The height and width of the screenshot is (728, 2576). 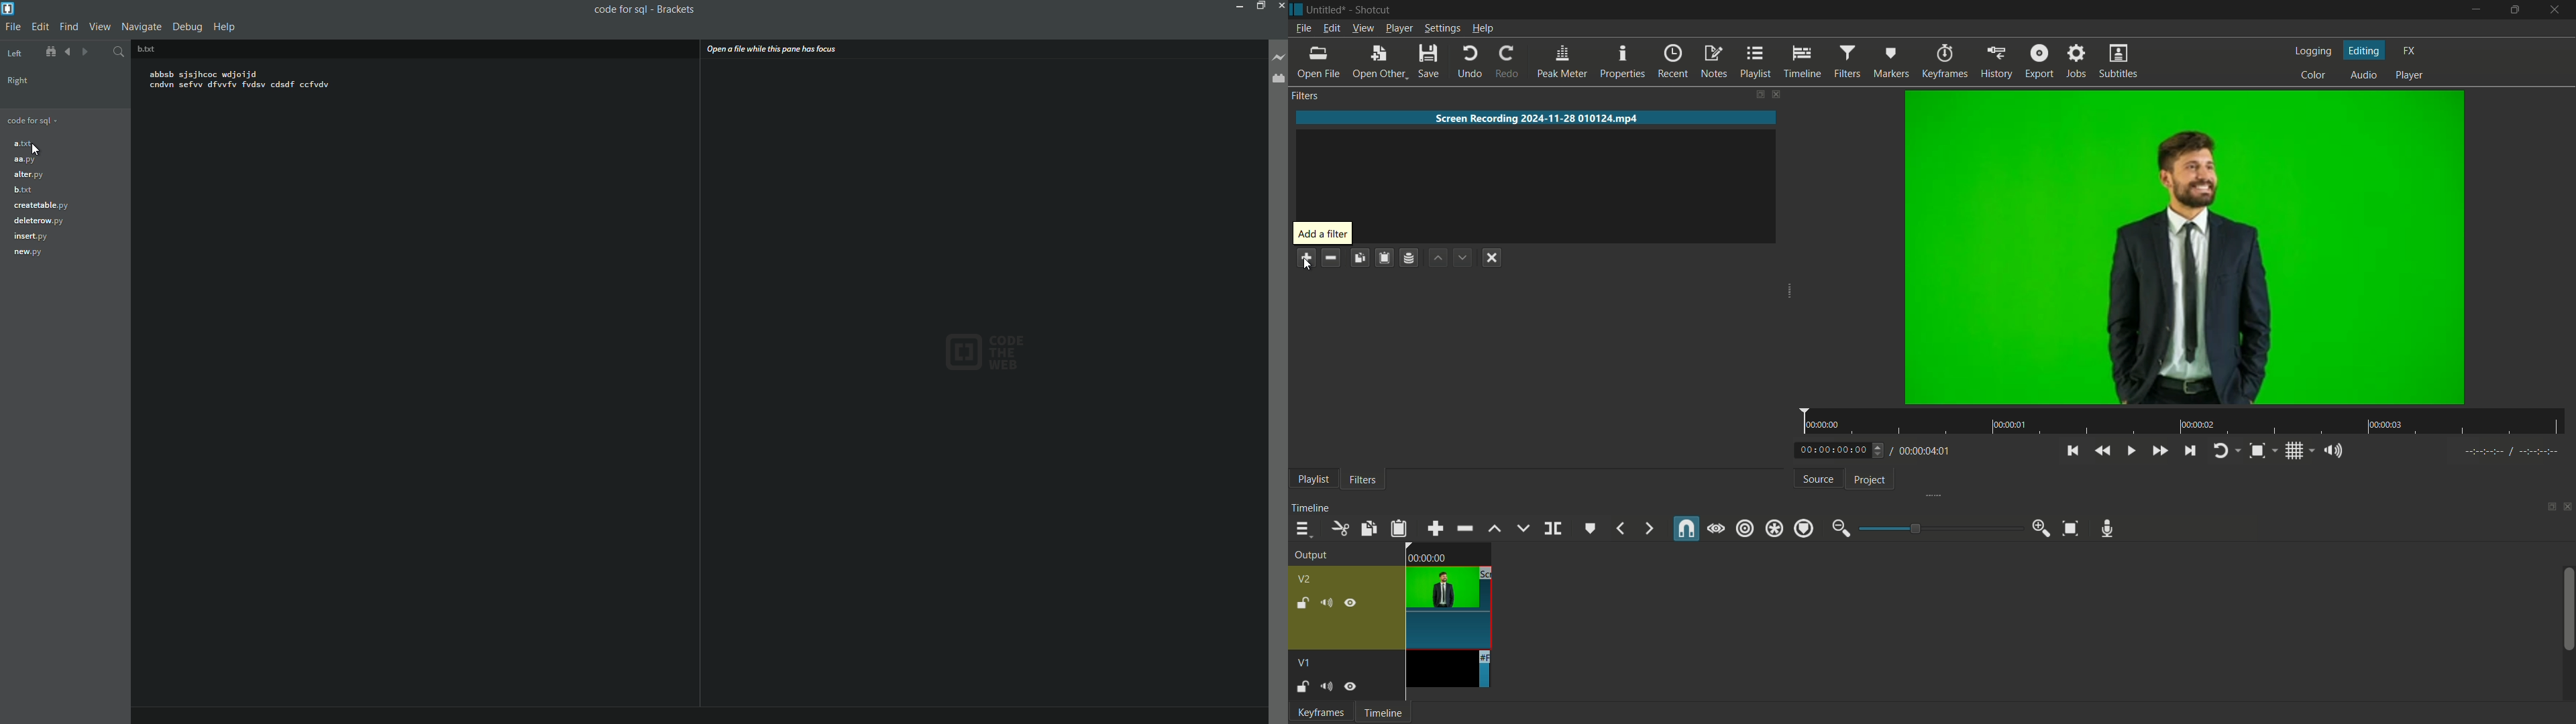 I want to click on edit menu, so click(x=1331, y=28).